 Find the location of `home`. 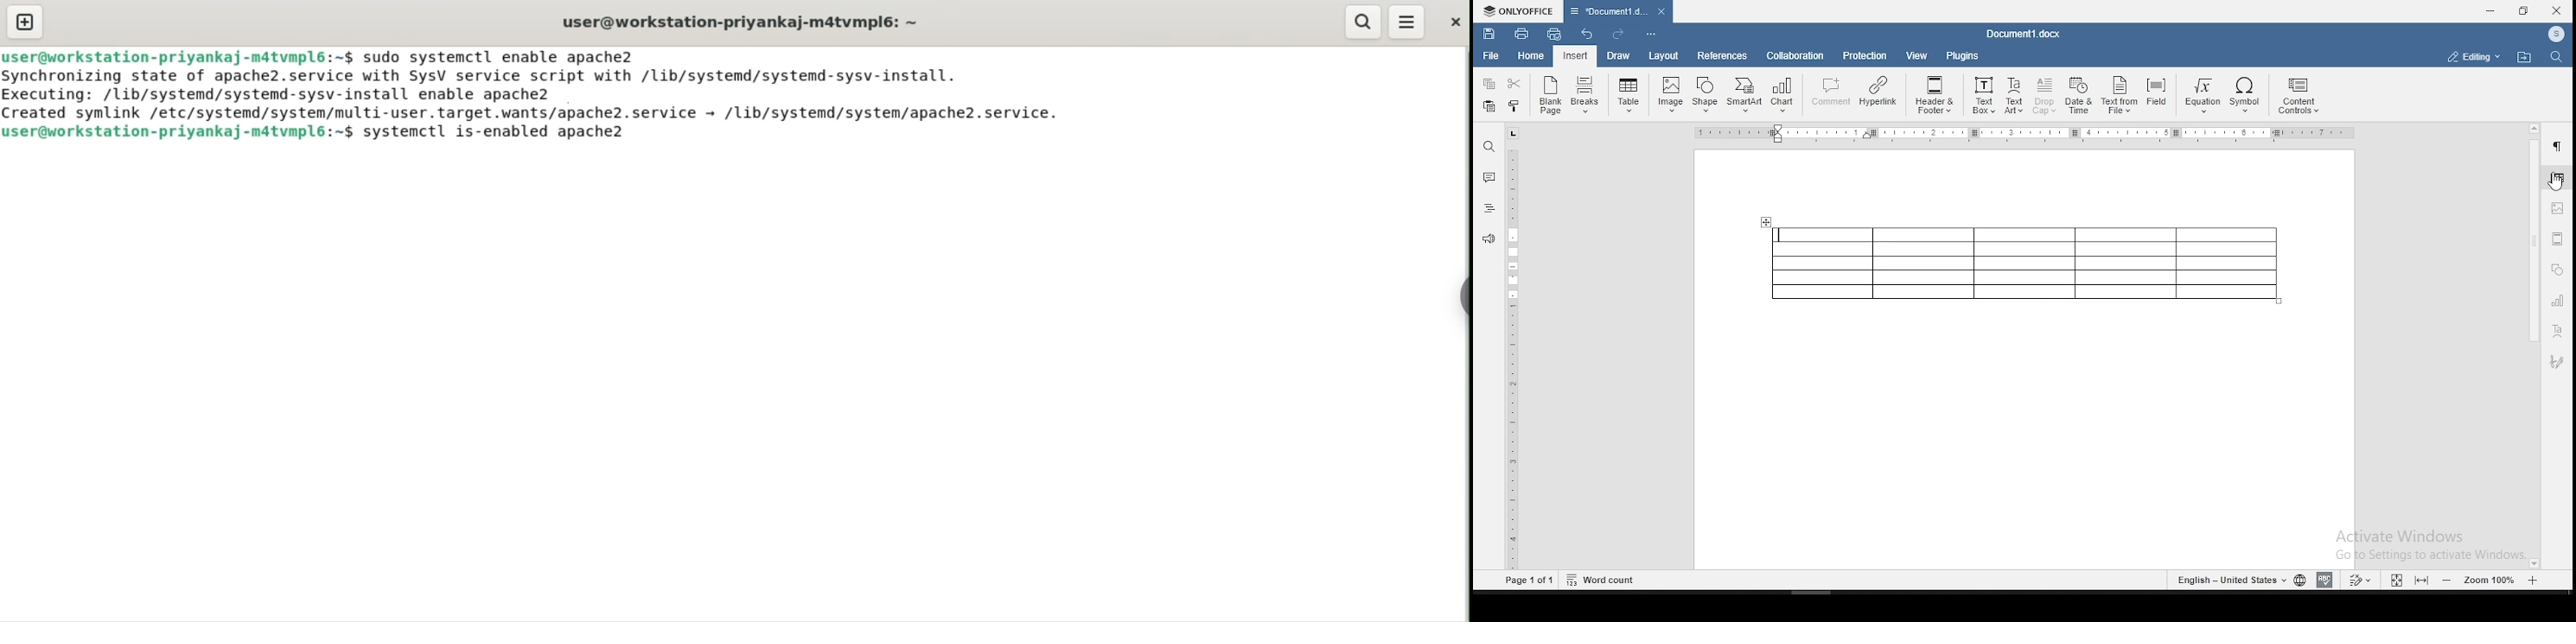

home is located at coordinates (1531, 56).